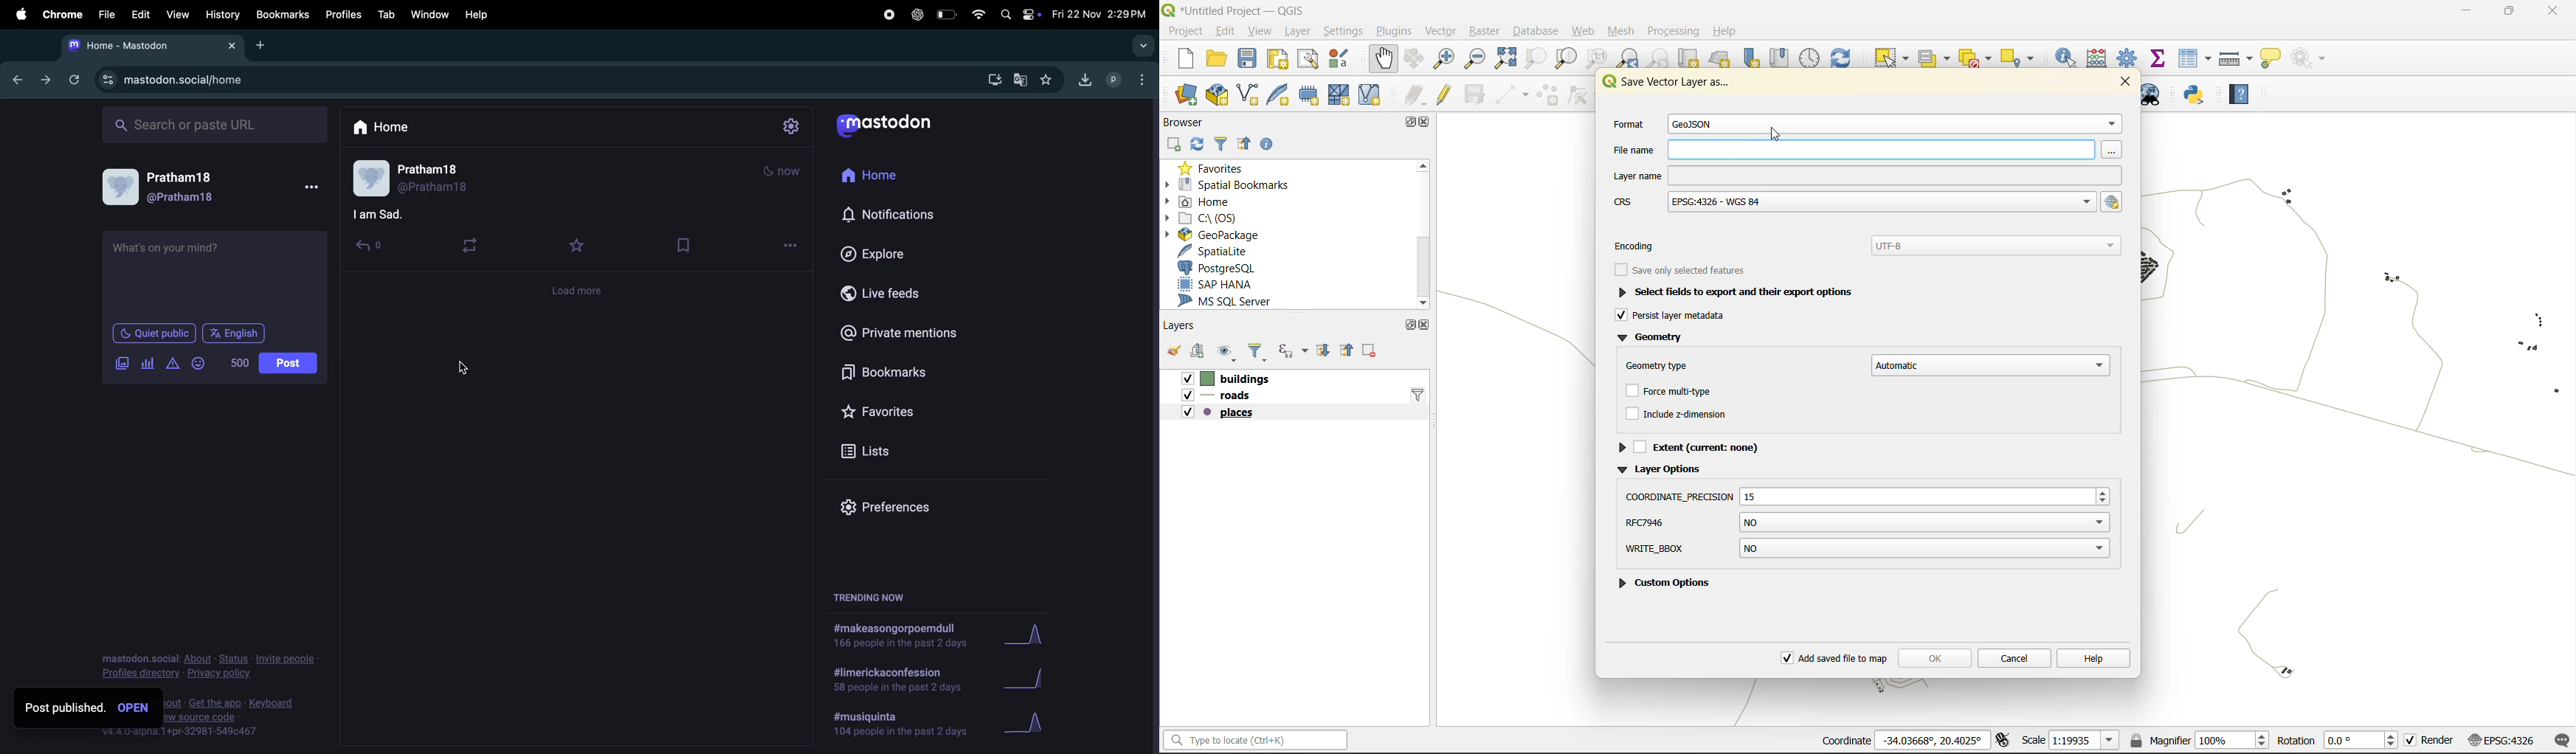 The width and height of the screenshot is (2576, 756). I want to click on history, so click(223, 13).